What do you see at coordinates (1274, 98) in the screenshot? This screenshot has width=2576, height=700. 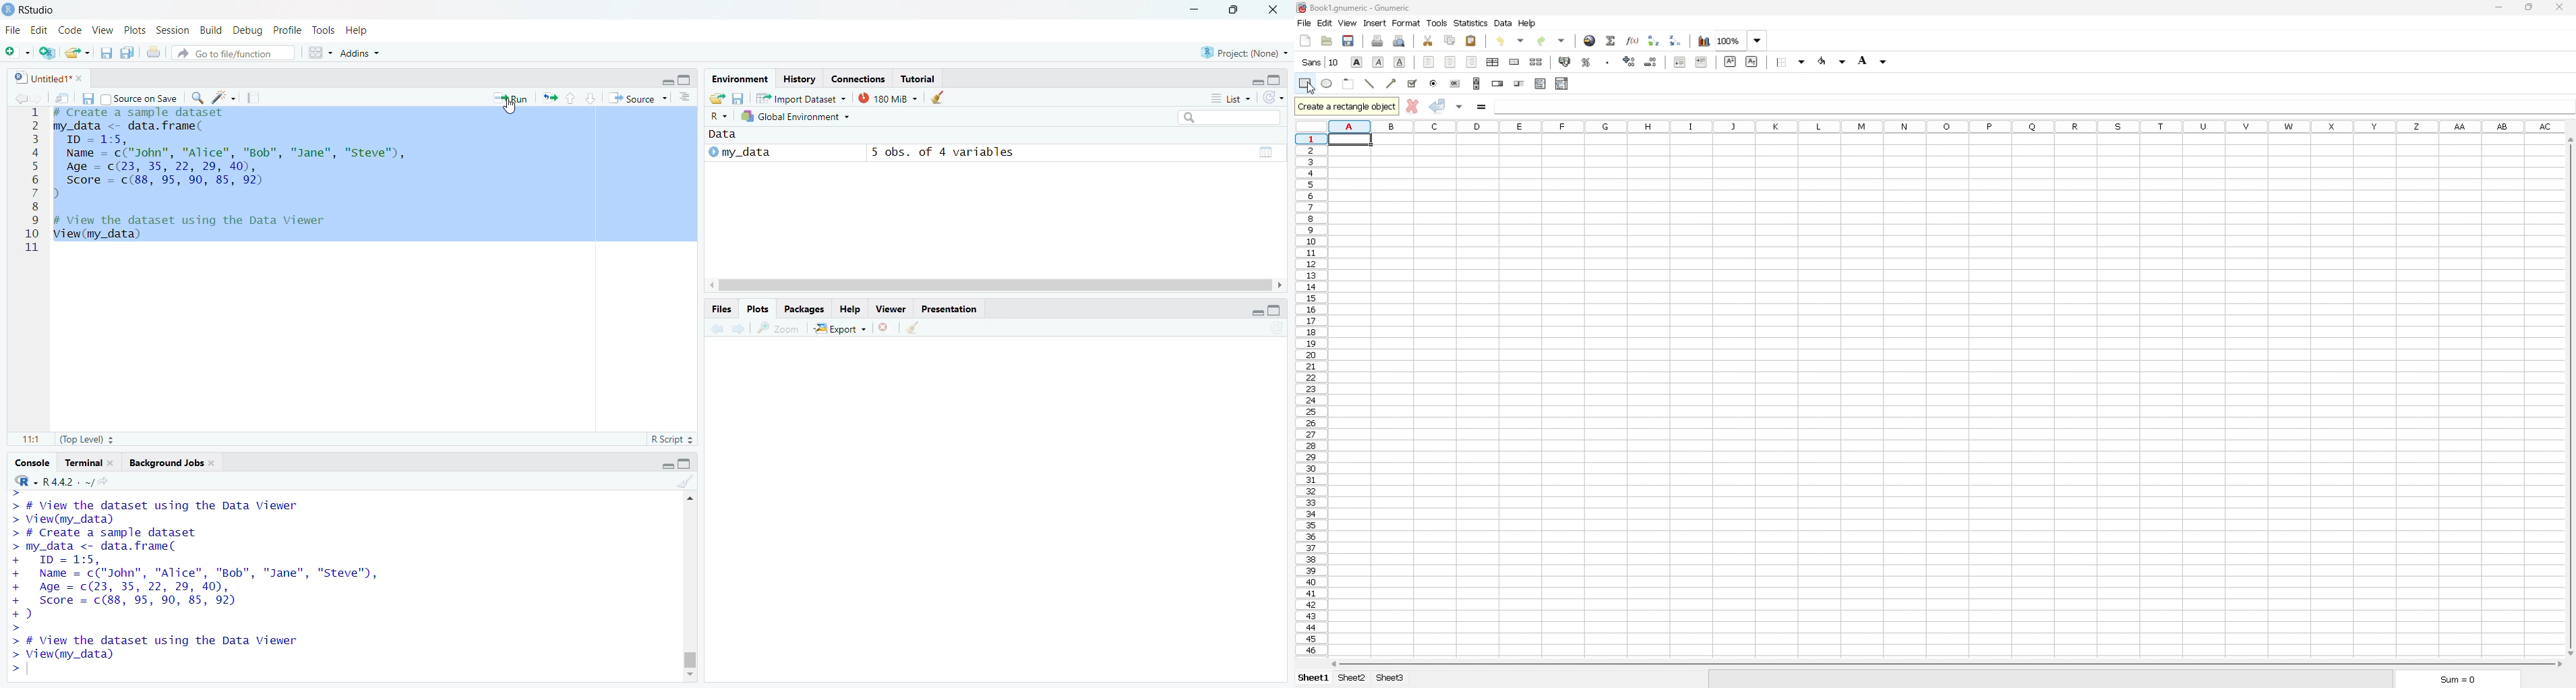 I see `List of the objects in the Environment` at bounding box center [1274, 98].